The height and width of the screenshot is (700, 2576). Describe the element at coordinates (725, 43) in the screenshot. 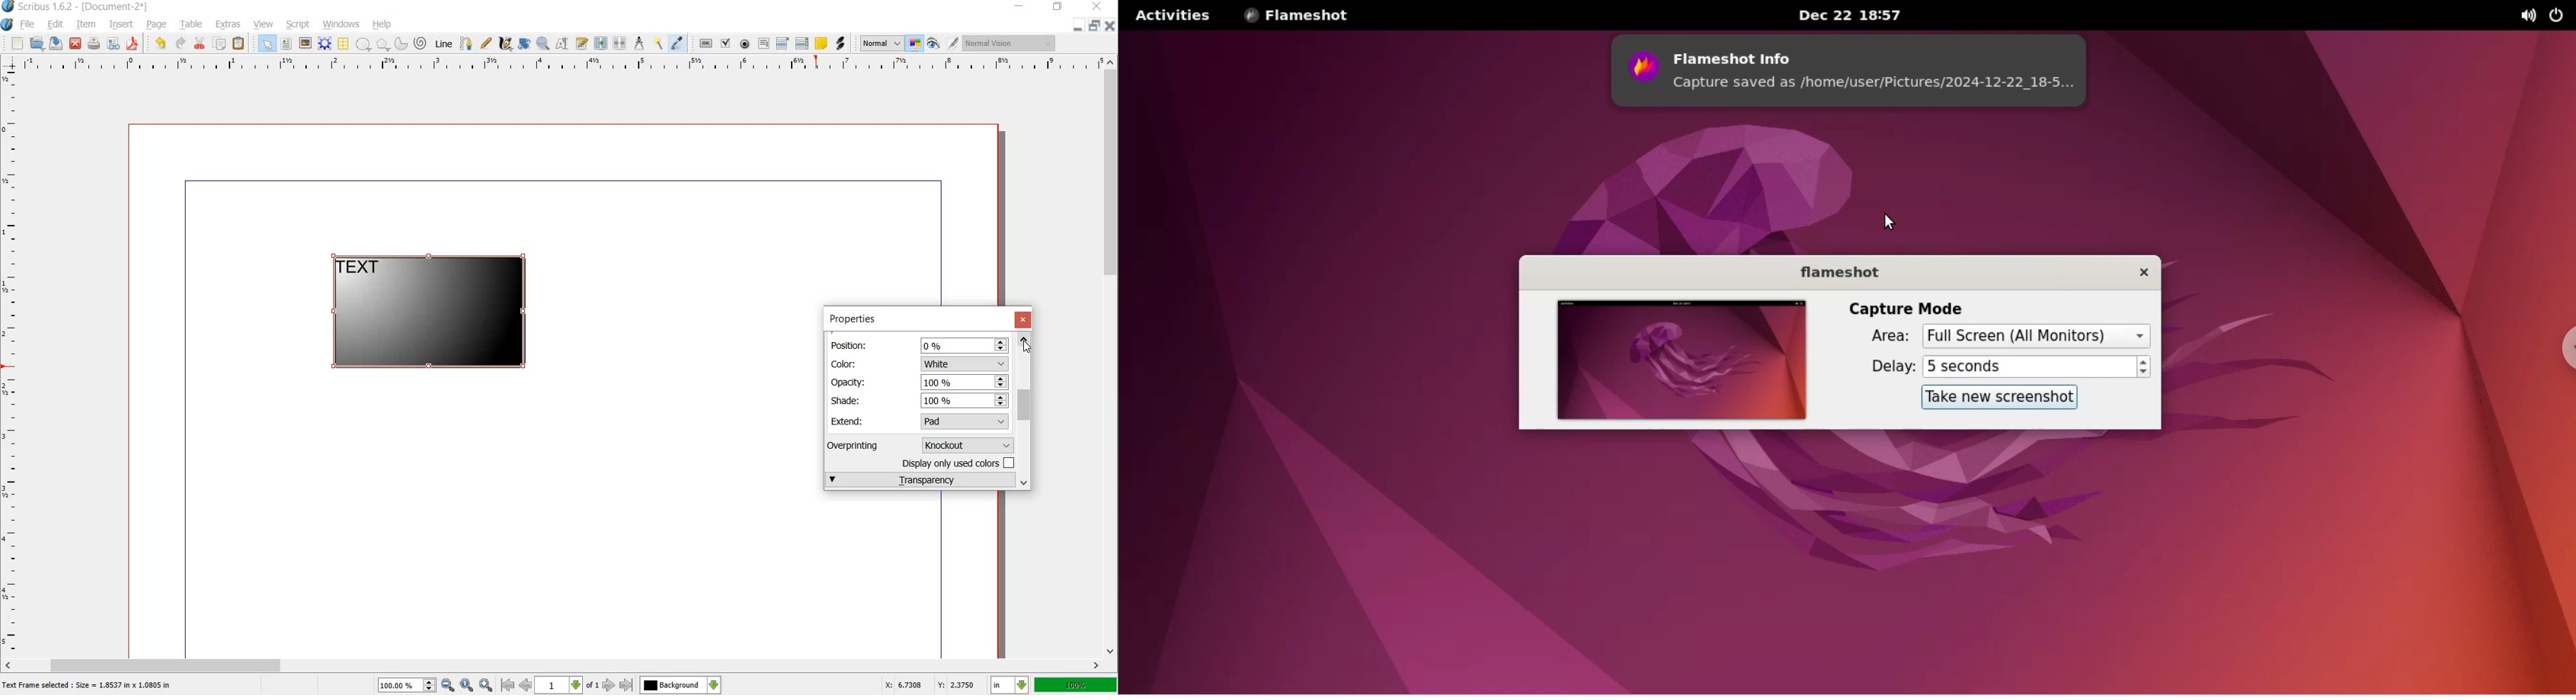

I see `pdf check box` at that location.